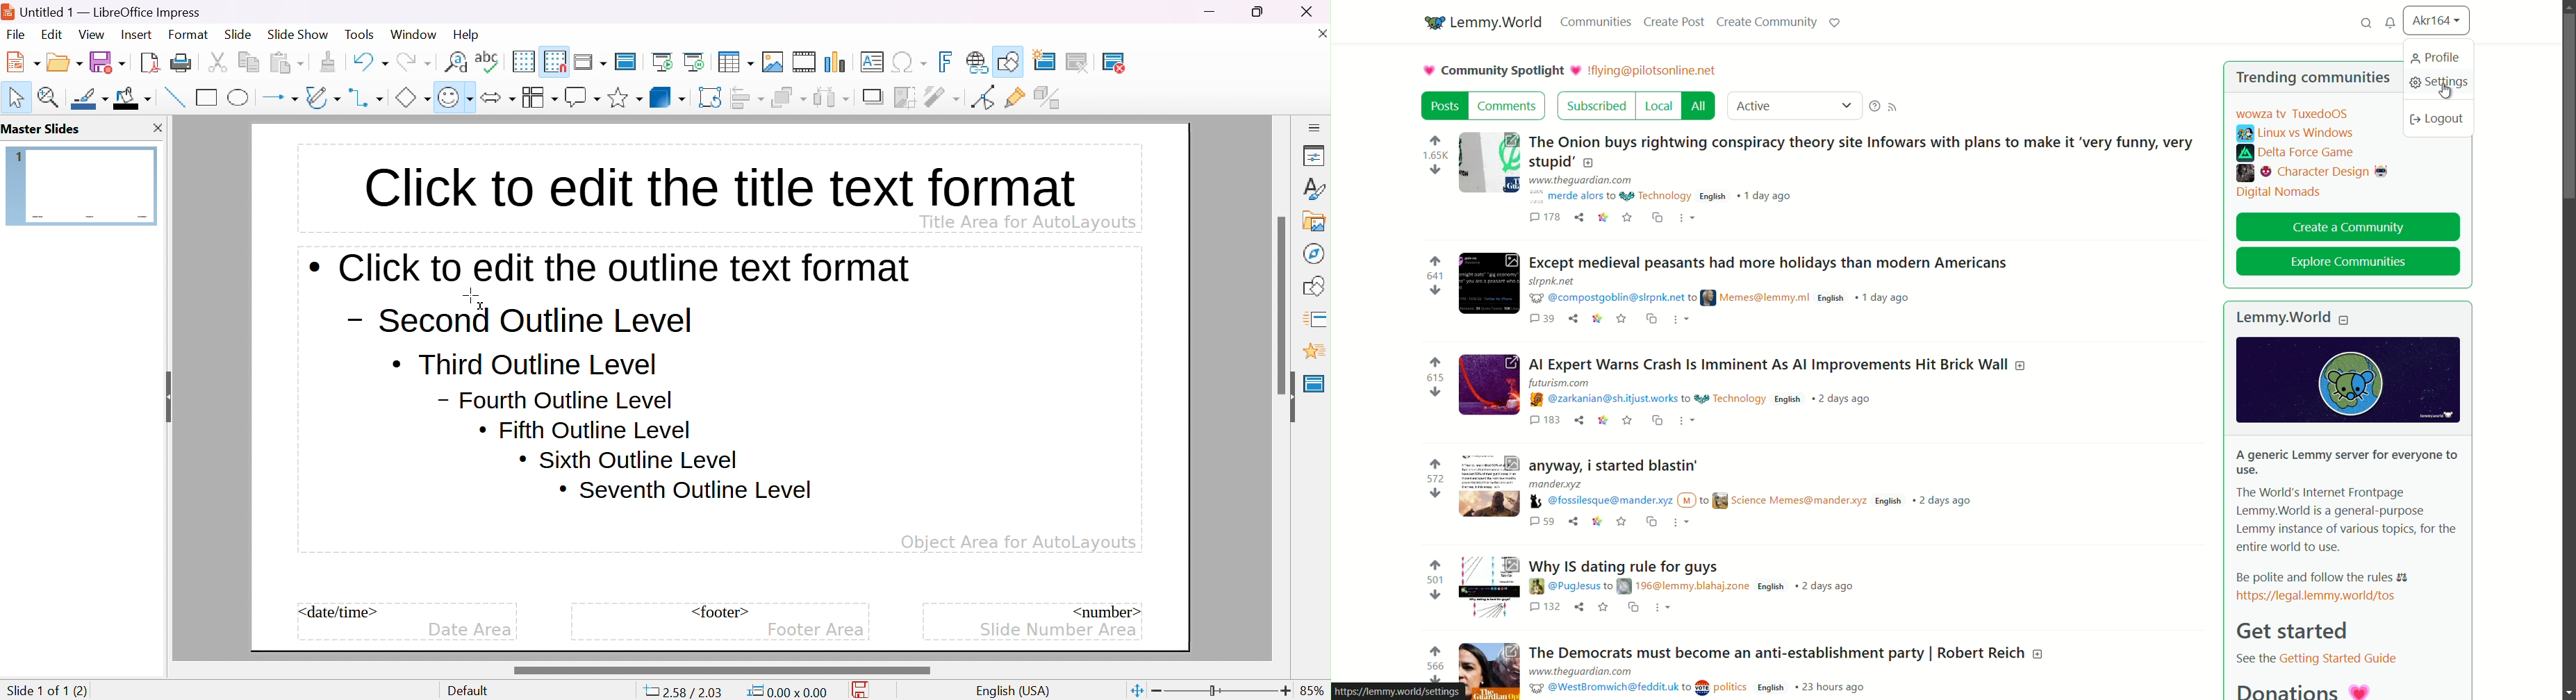  Describe the element at coordinates (1865, 150) in the screenshot. I see `post-1` at that location.